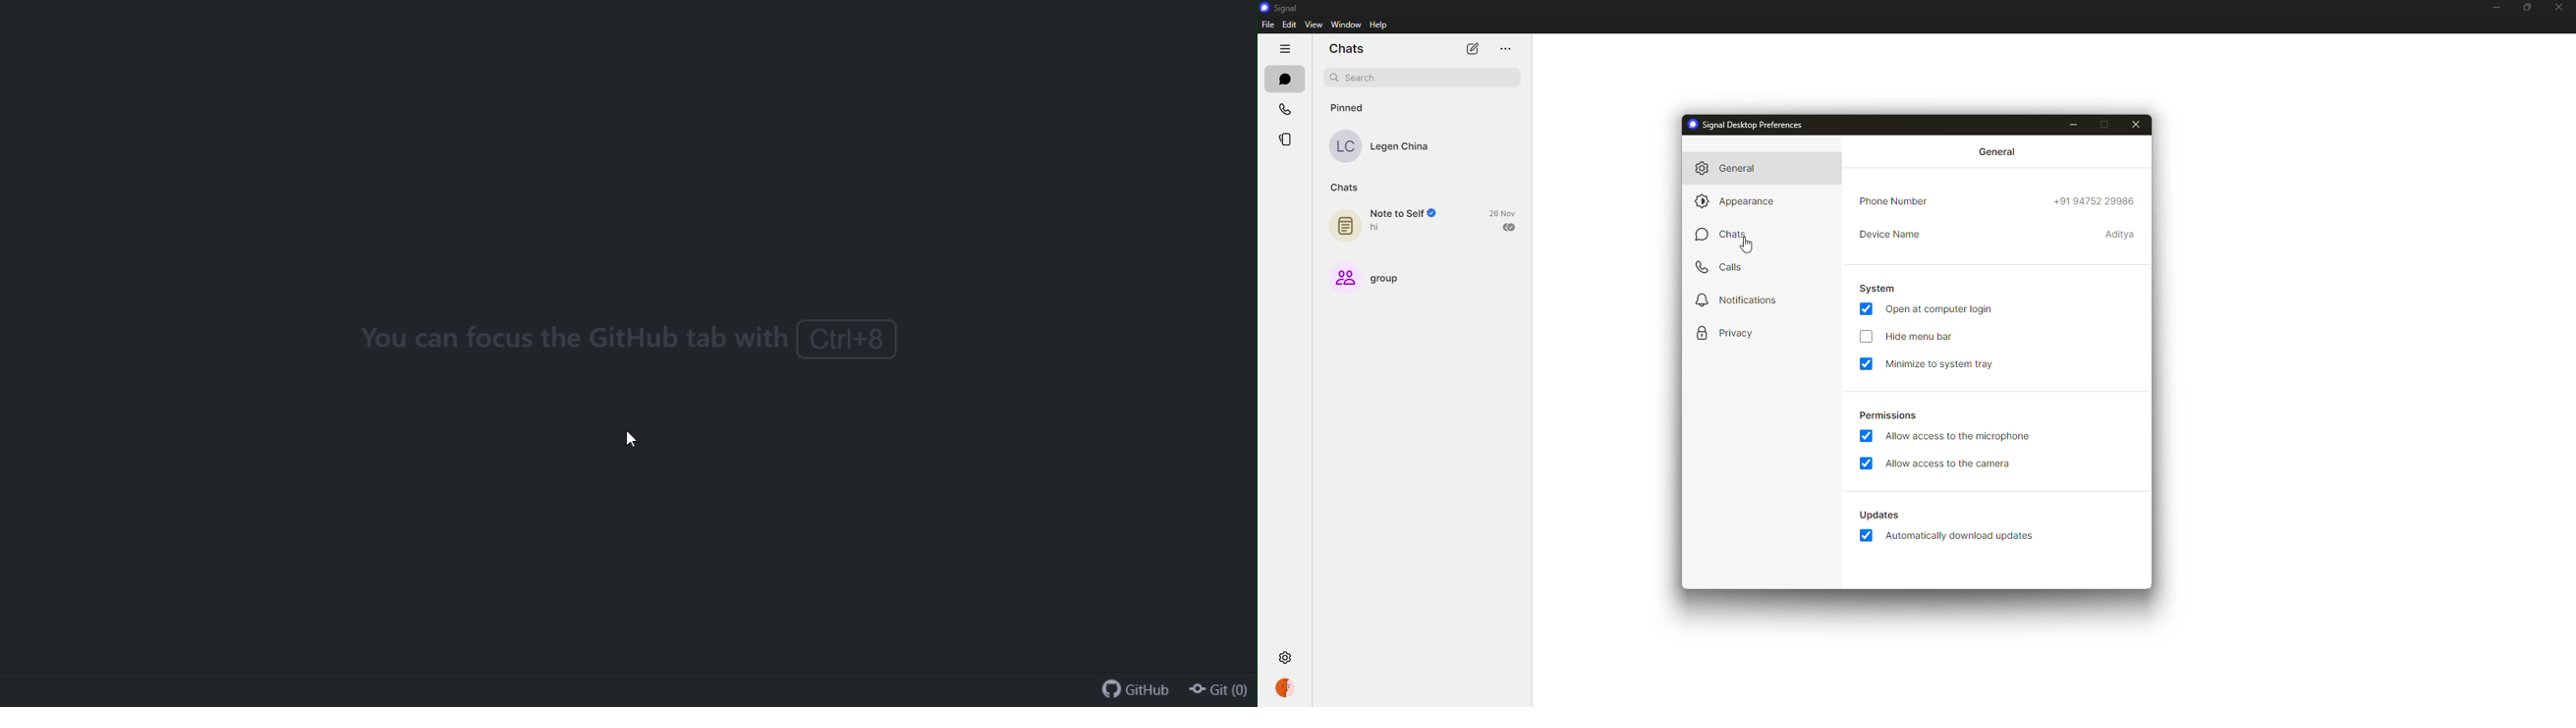 The width and height of the screenshot is (2576, 728). Describe the element at coordinates (1346, 25) in the screenshot. I see `window` at that location.